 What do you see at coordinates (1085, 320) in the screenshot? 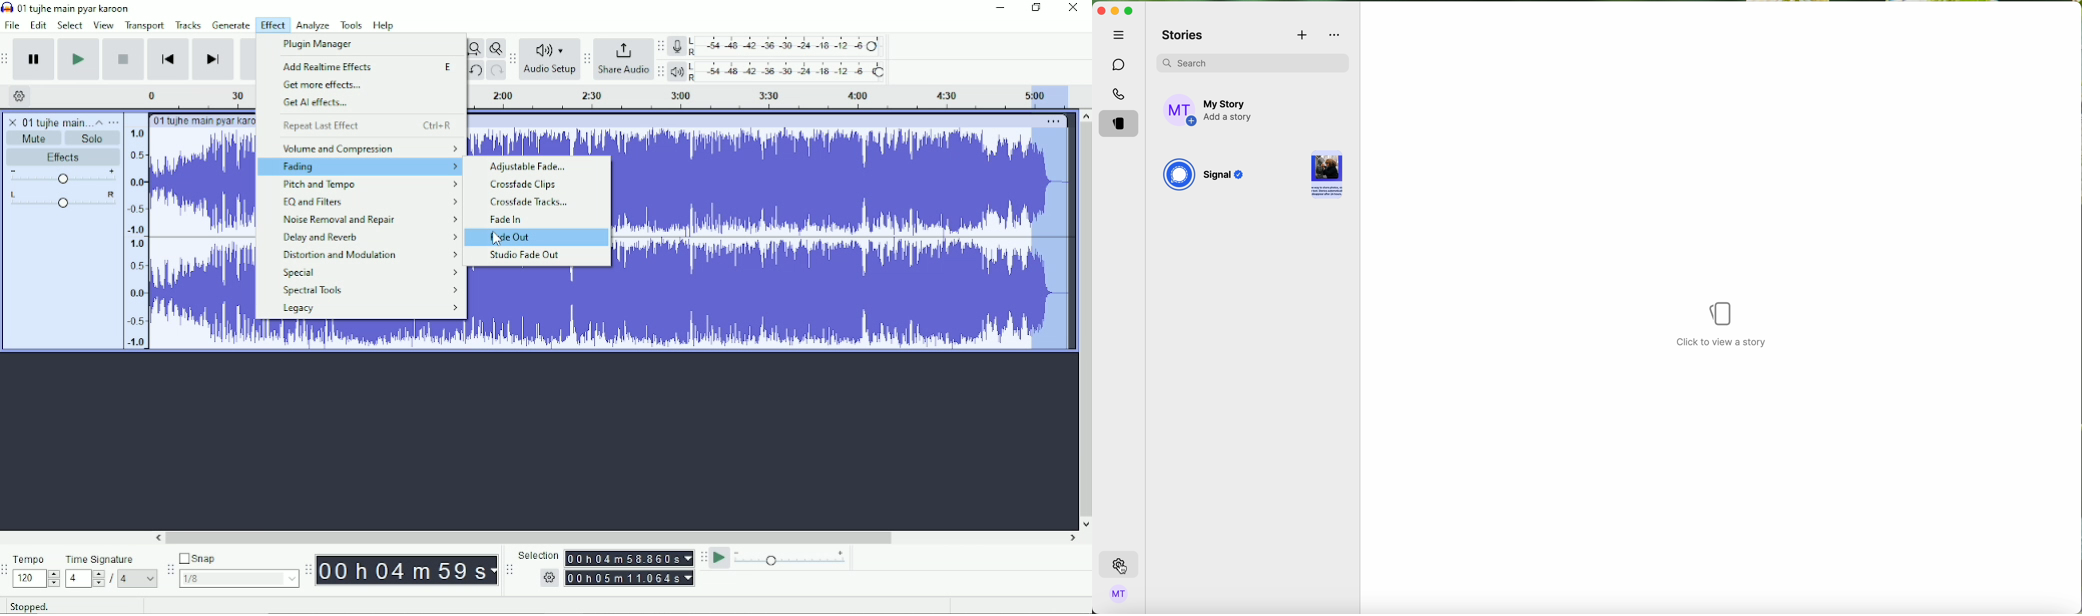
I see `Vertical scrollbar` at bounding box center [1085, 320].